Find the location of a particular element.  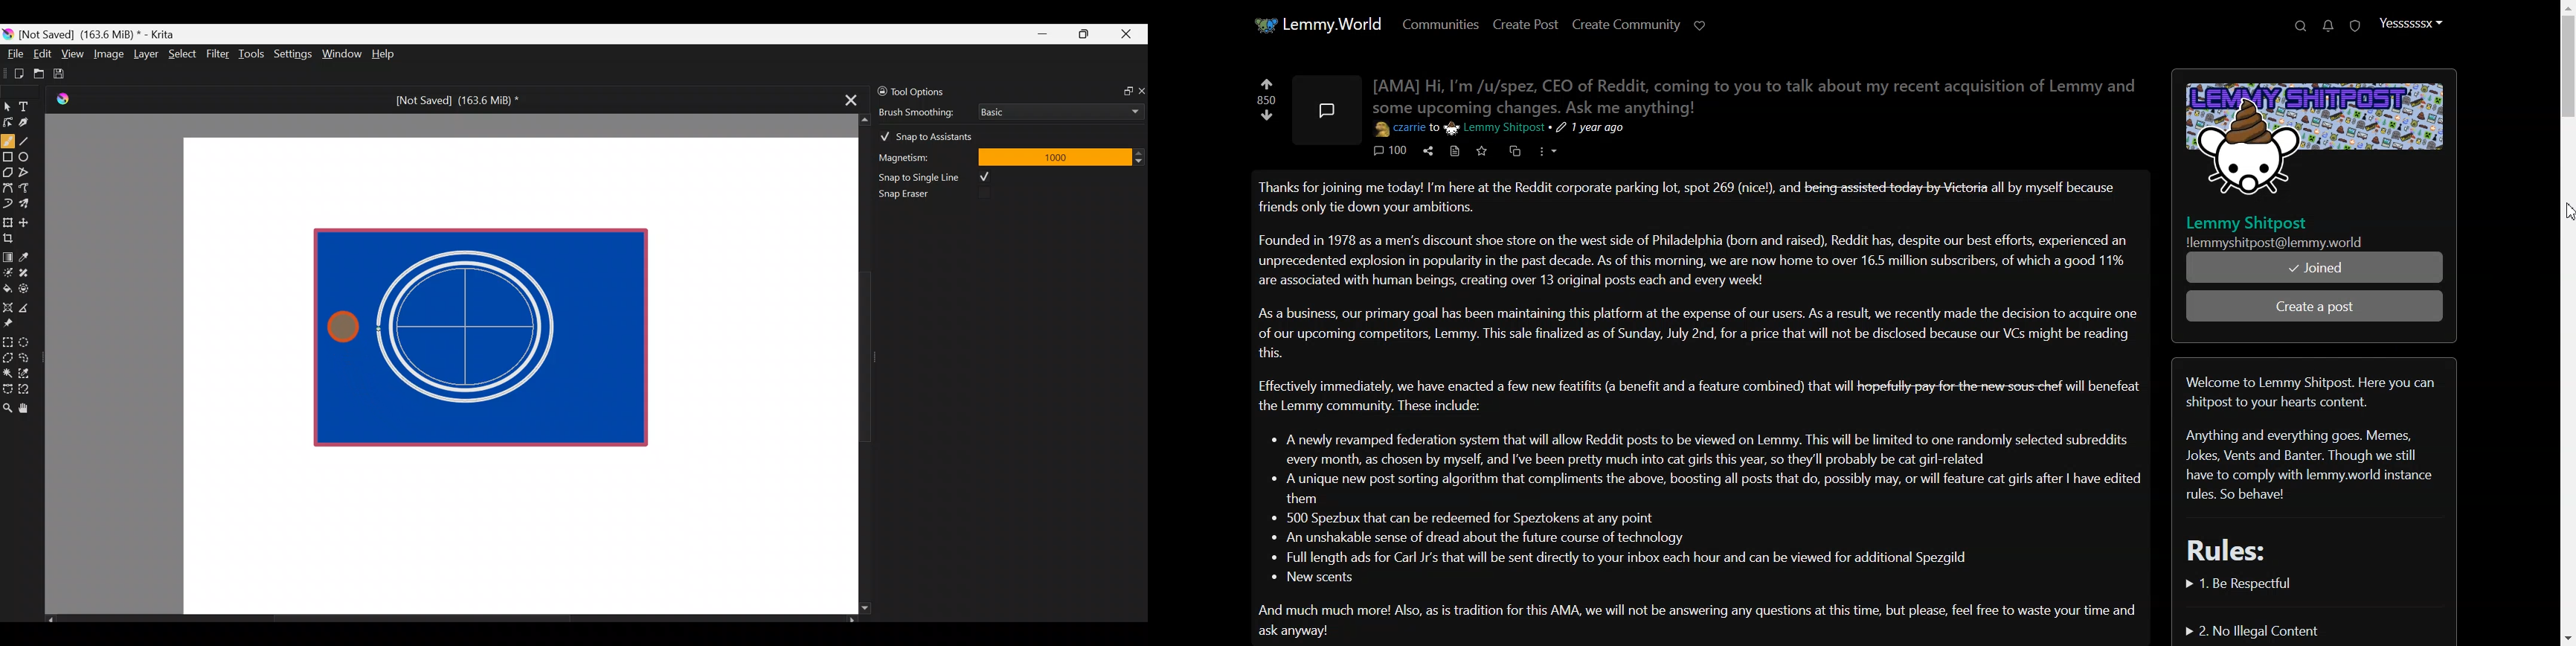

Polygonal section tool is located at coordinates (7, 355).